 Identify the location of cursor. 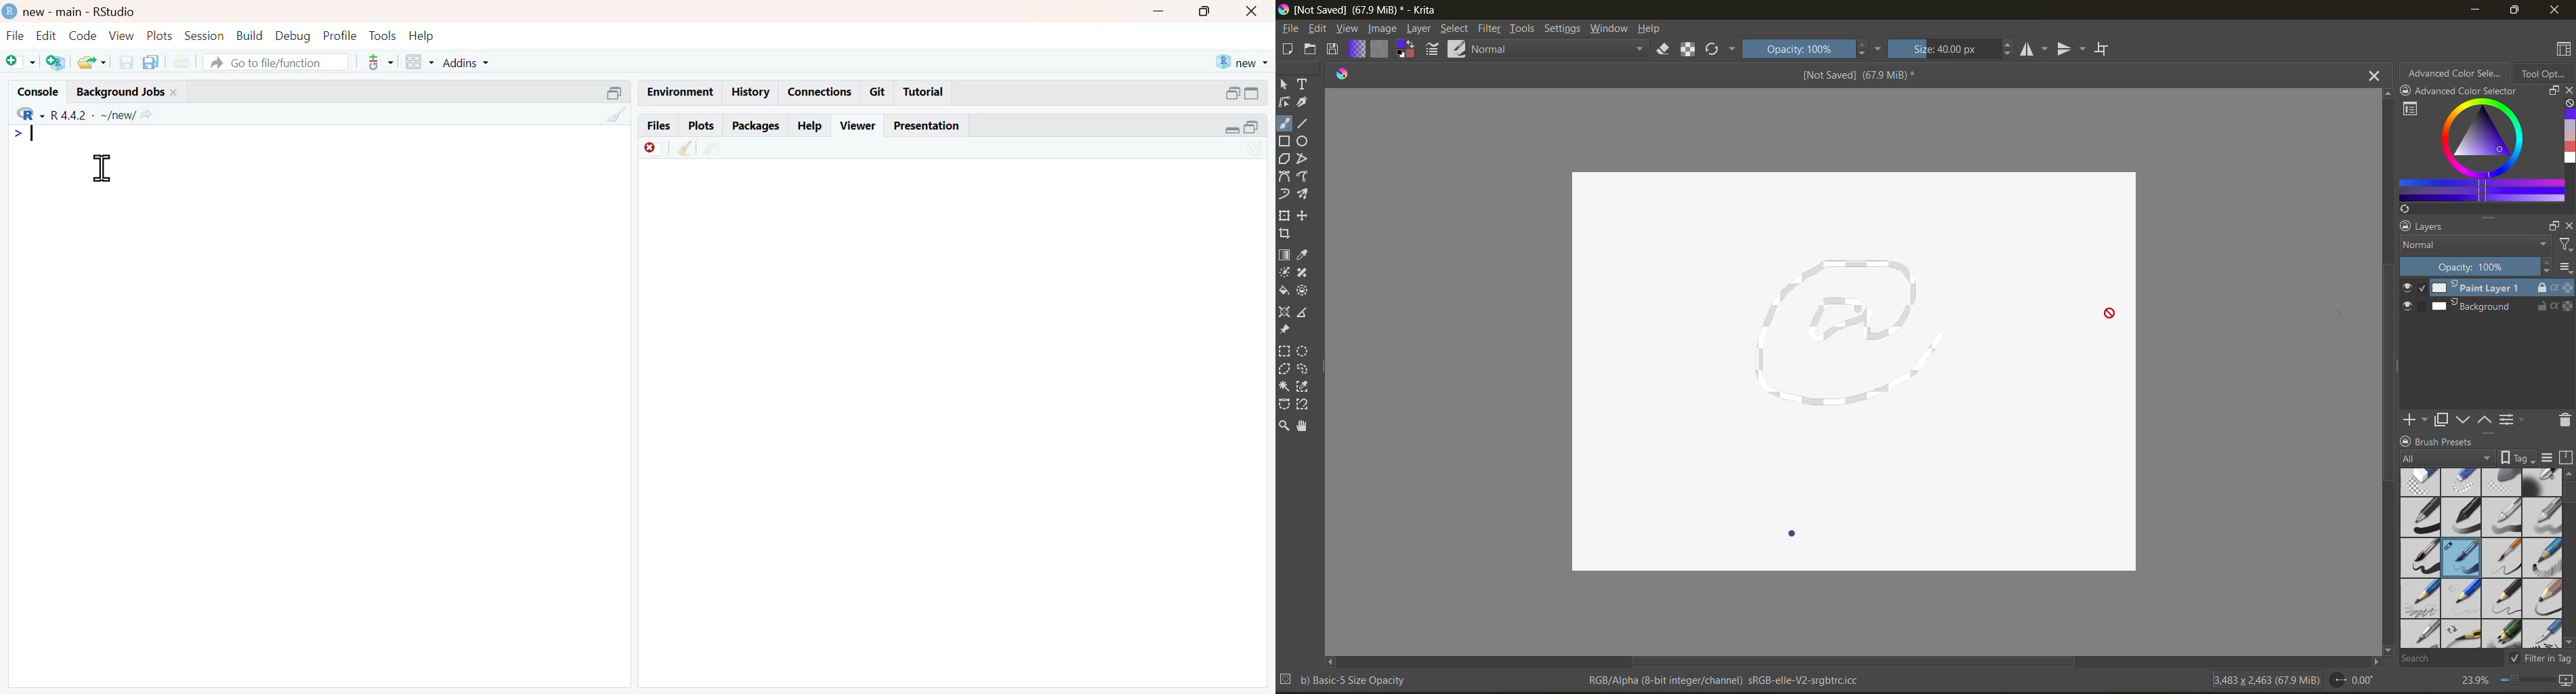
(2113, 313).